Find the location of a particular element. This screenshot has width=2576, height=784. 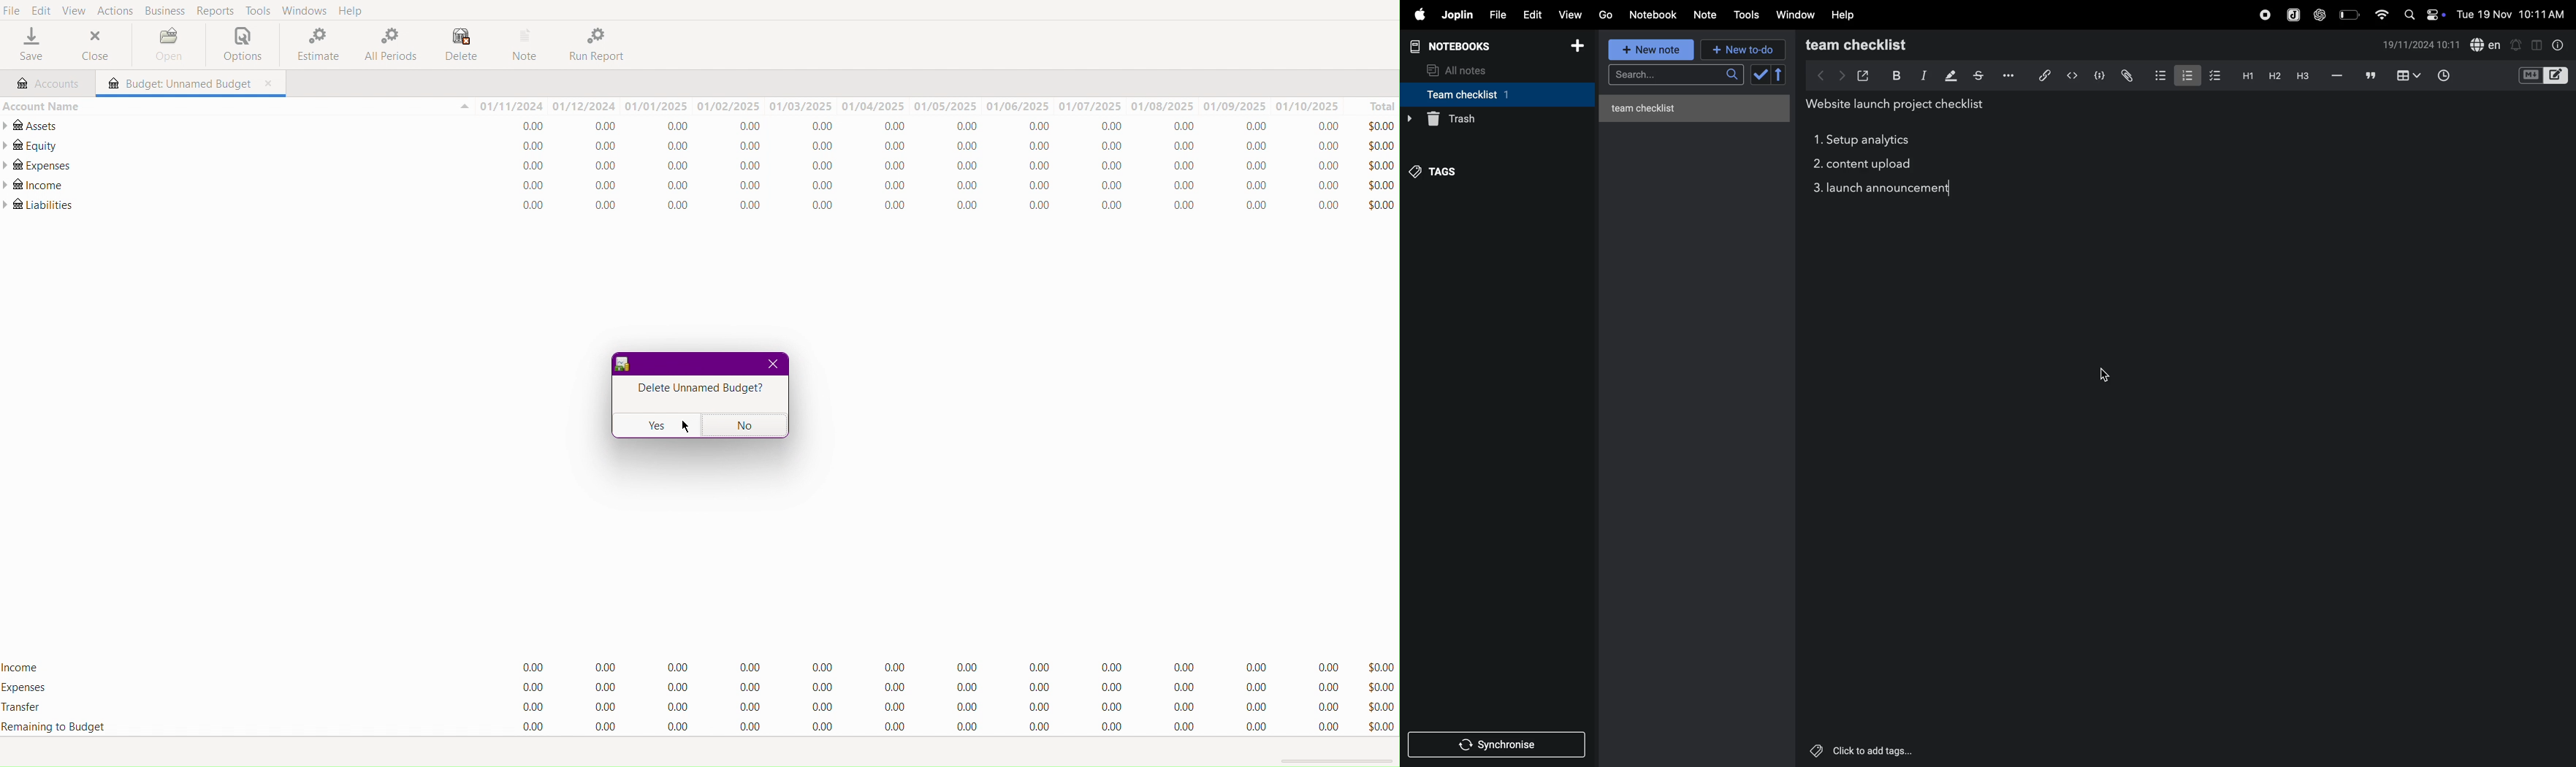

note is located at coordinates (1710, 13).